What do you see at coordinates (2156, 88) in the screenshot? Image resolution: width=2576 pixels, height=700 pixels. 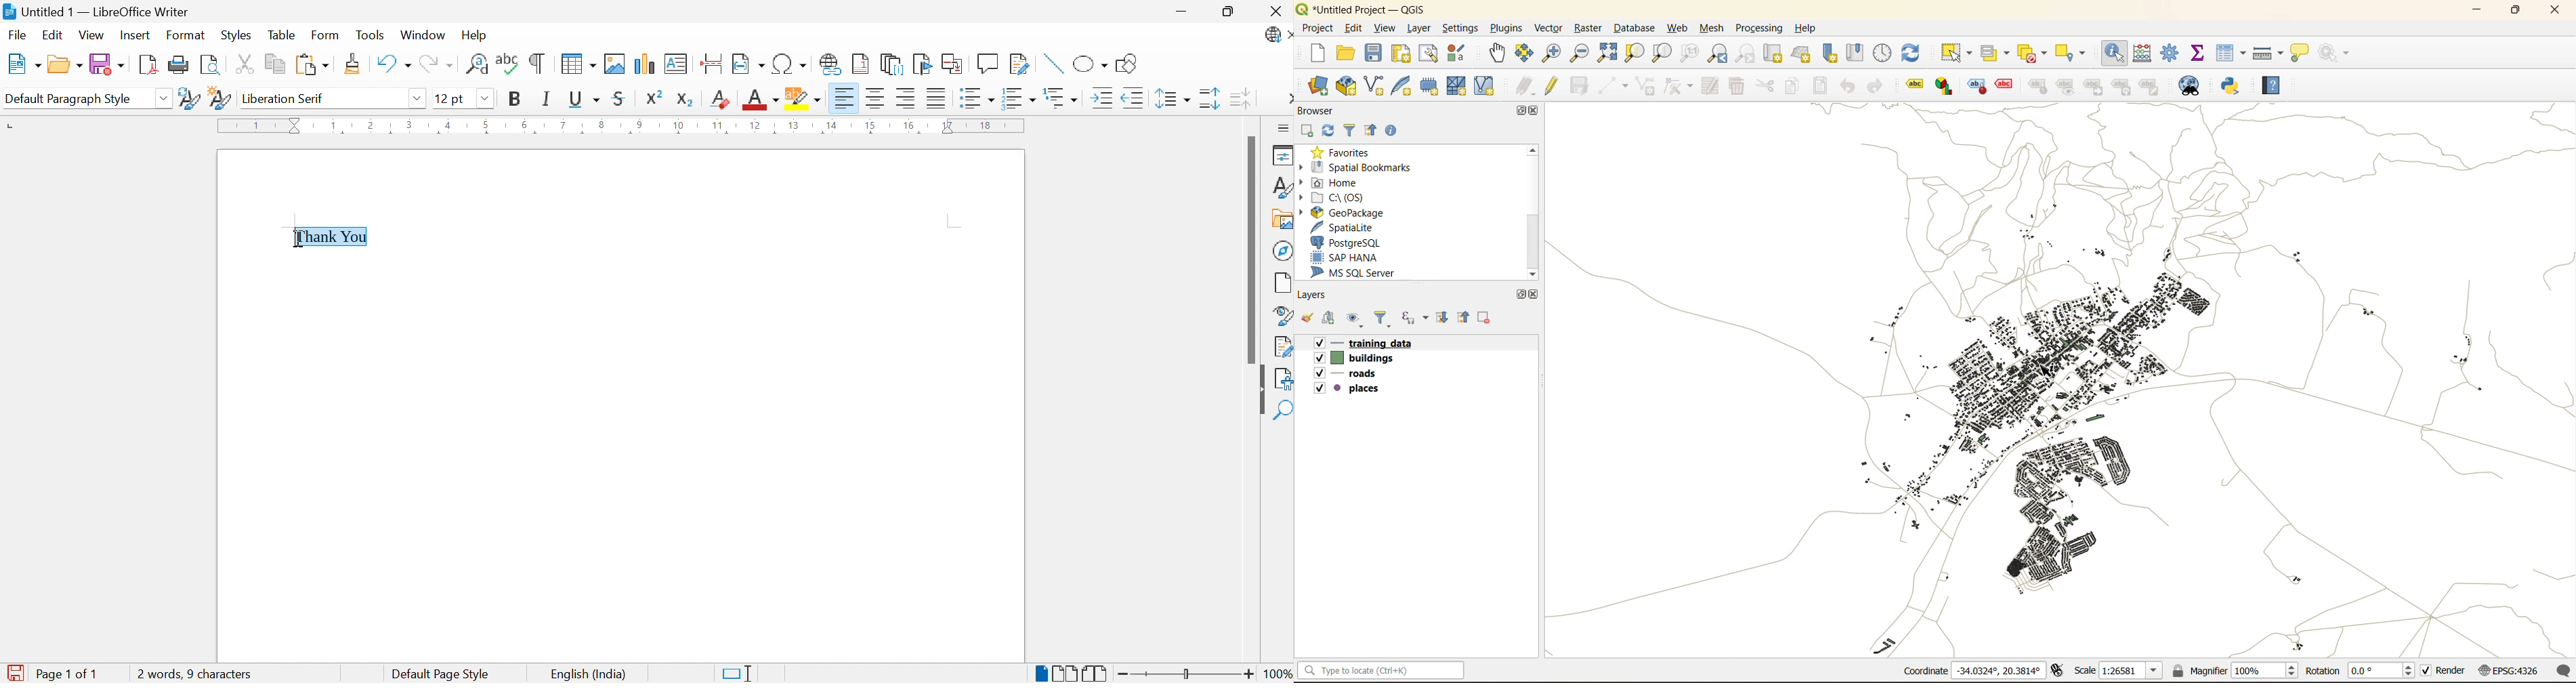 I see `note` at bounding box center [2156, 88].